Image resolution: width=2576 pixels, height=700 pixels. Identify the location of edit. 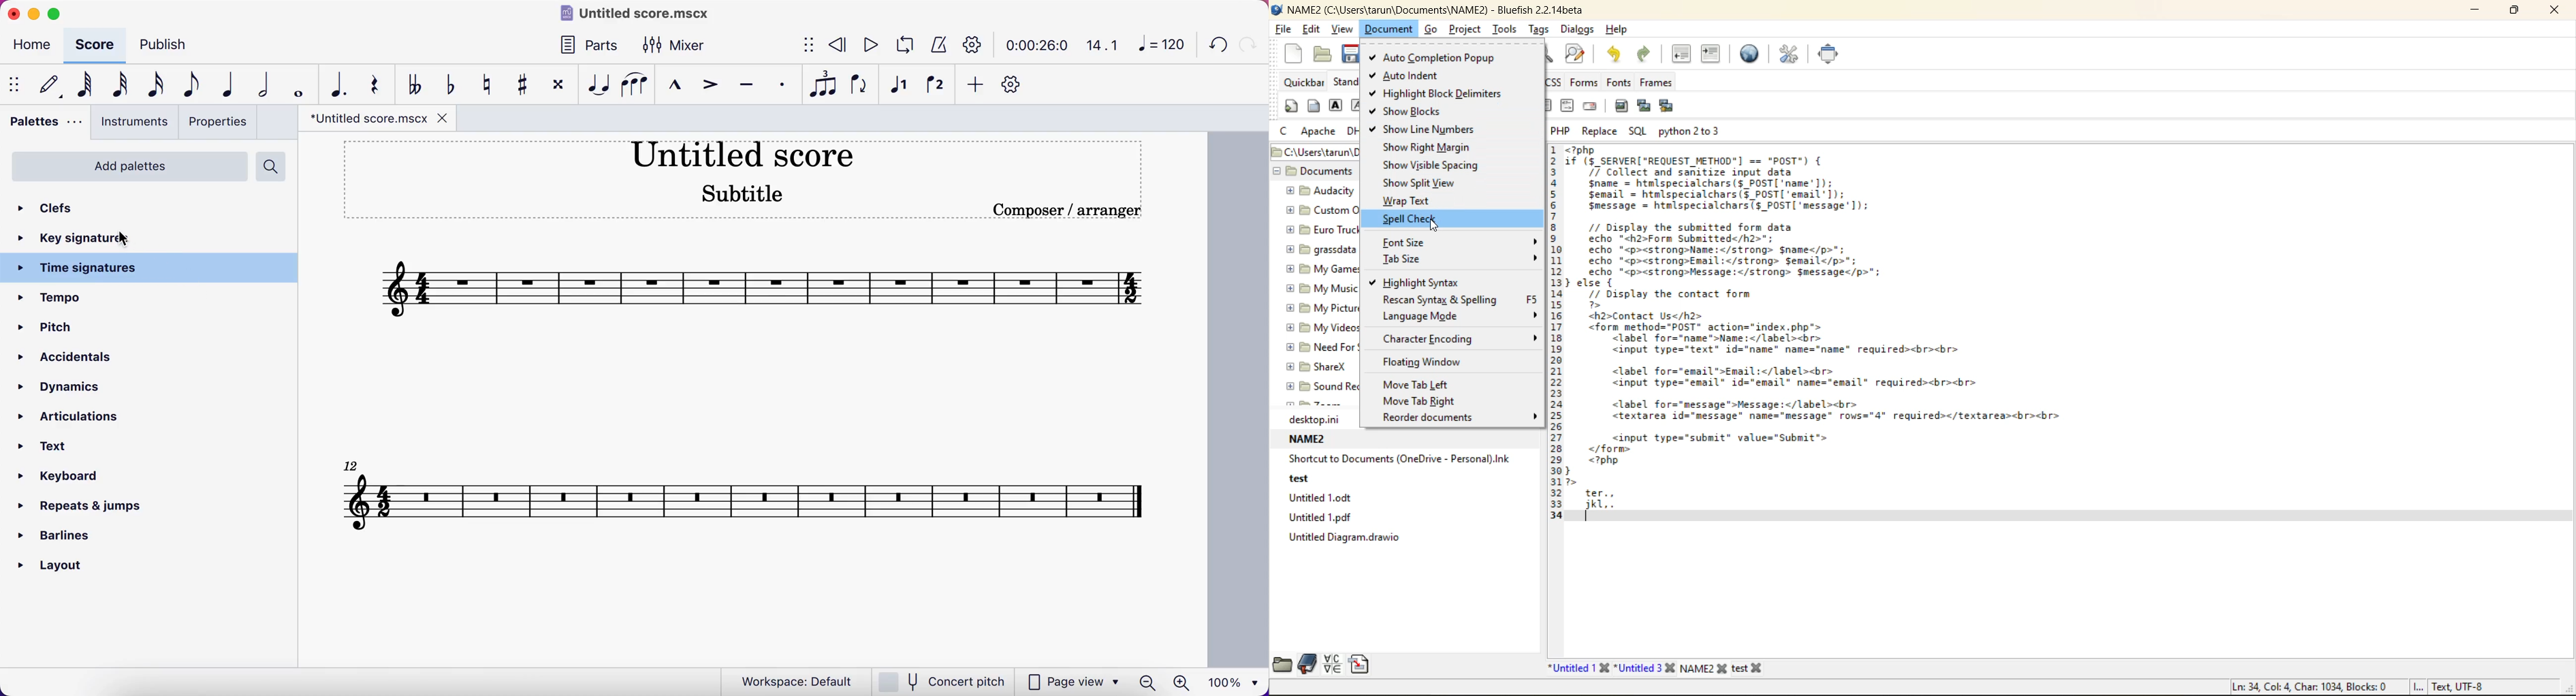
(1314, 31).